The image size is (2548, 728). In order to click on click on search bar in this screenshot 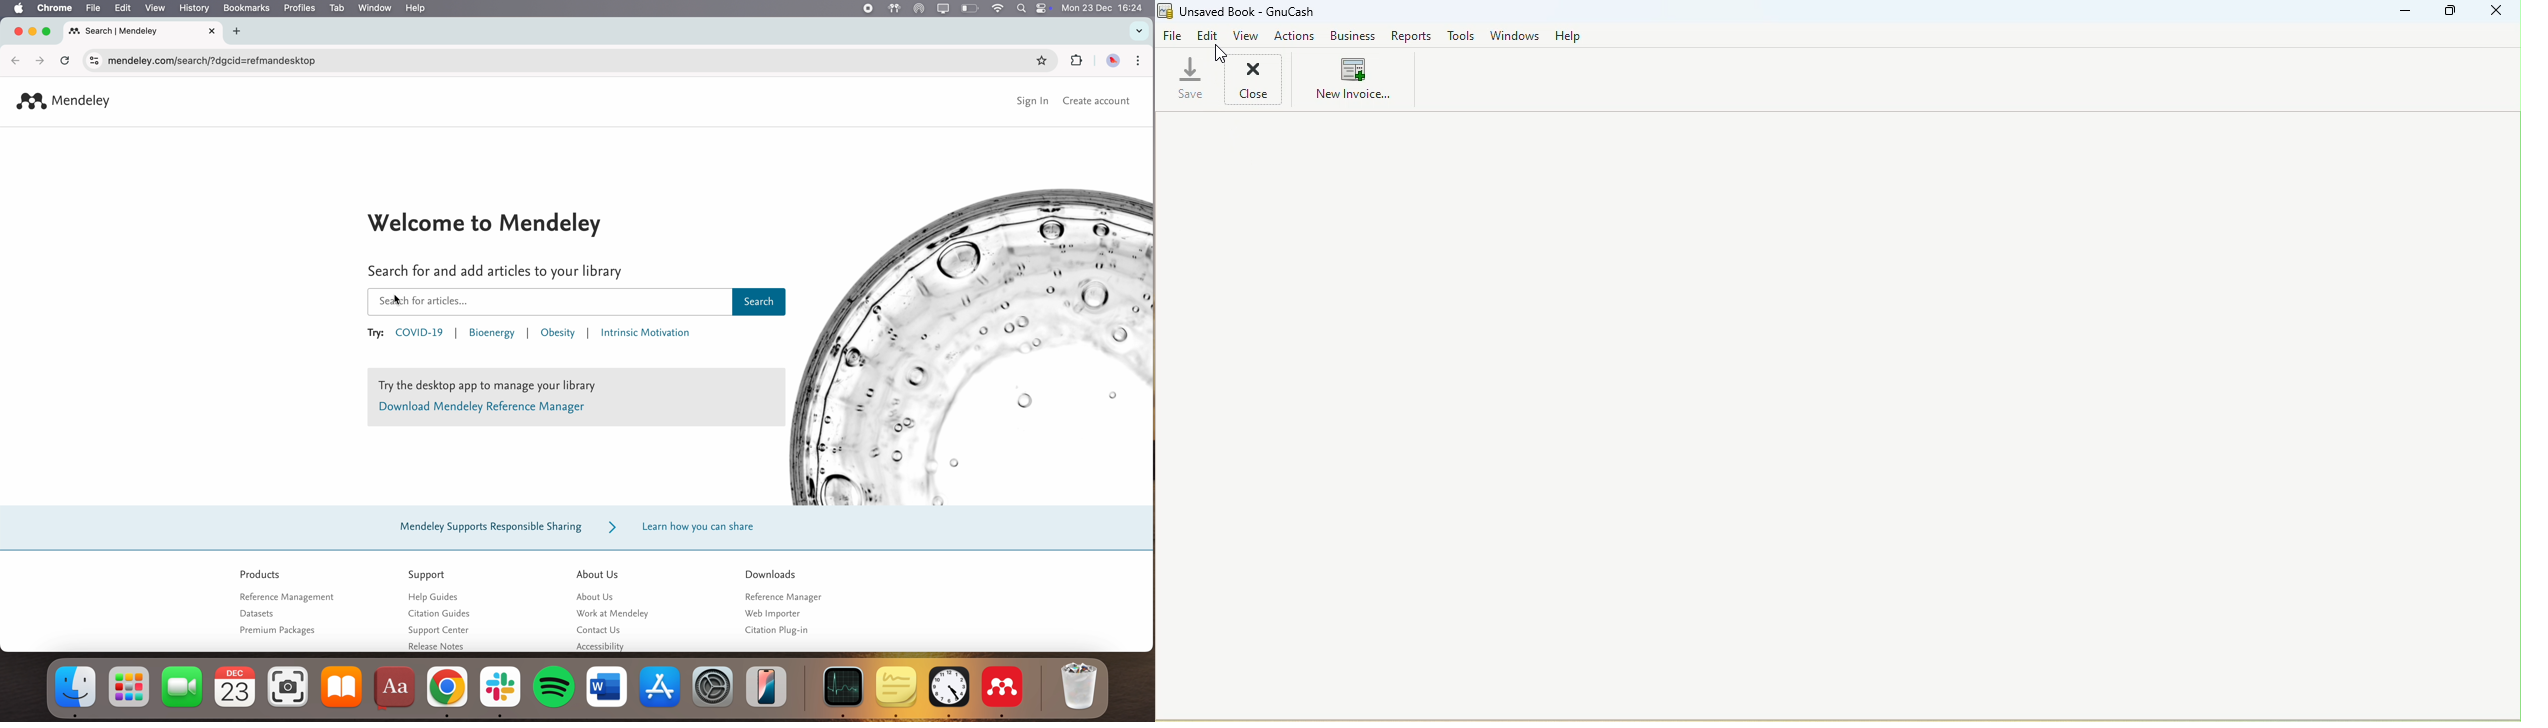, I will do `click(574, 302)`.